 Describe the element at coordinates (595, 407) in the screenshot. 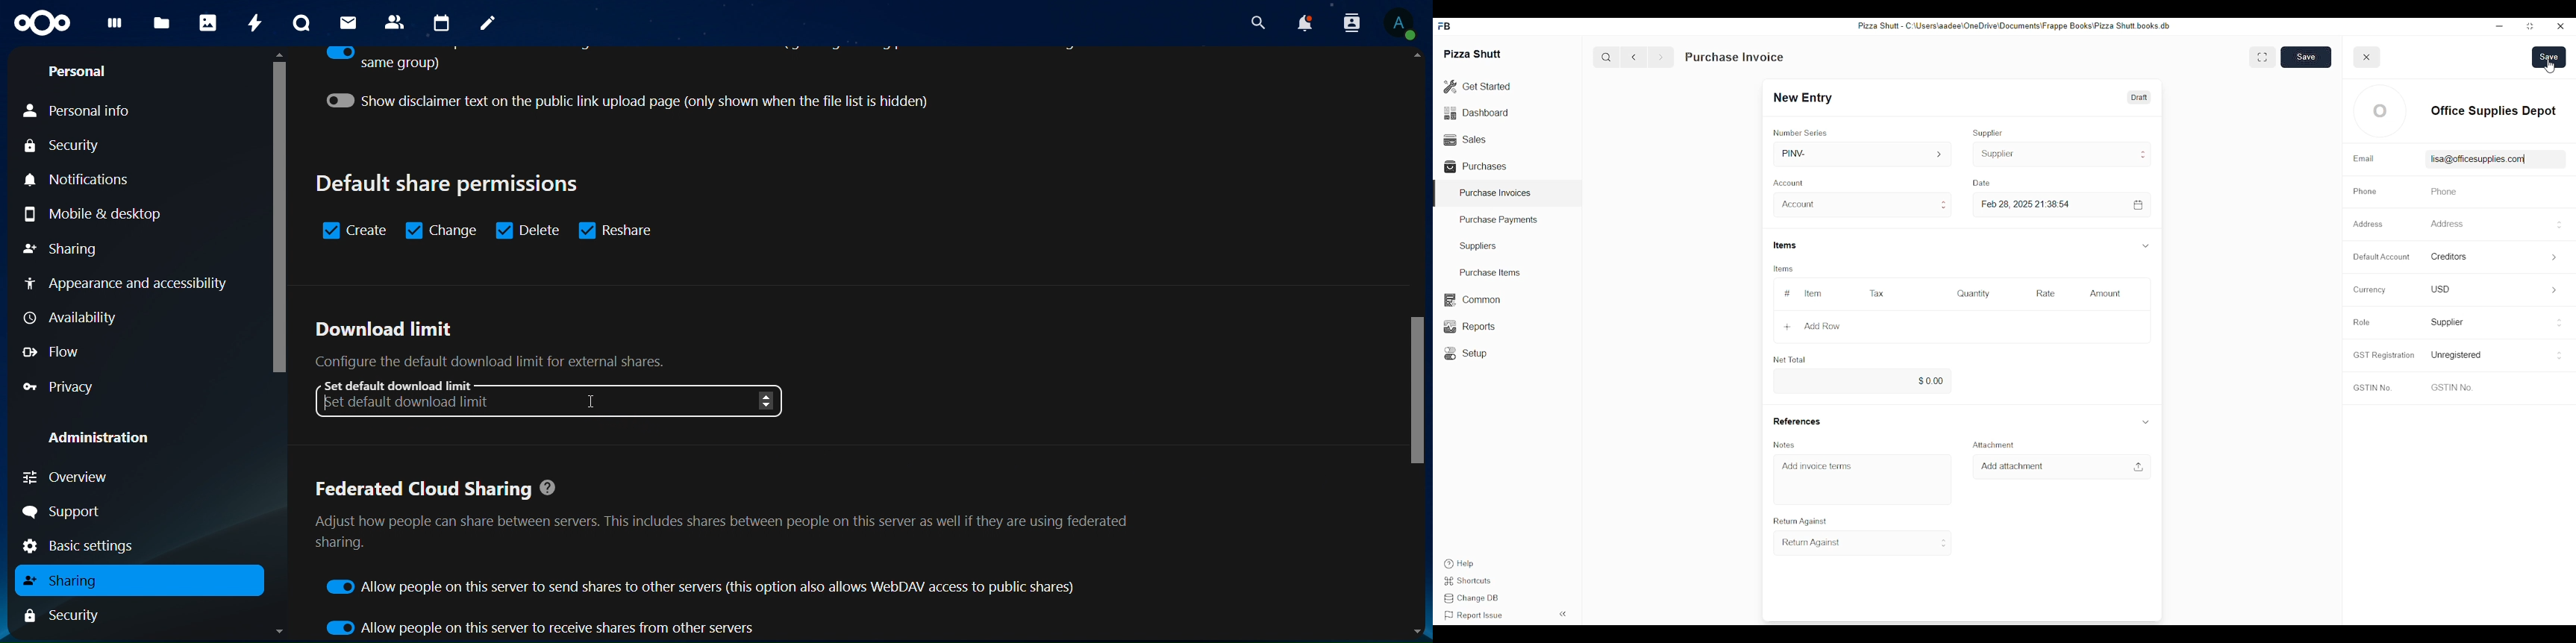

I see `Cursor` at that location.